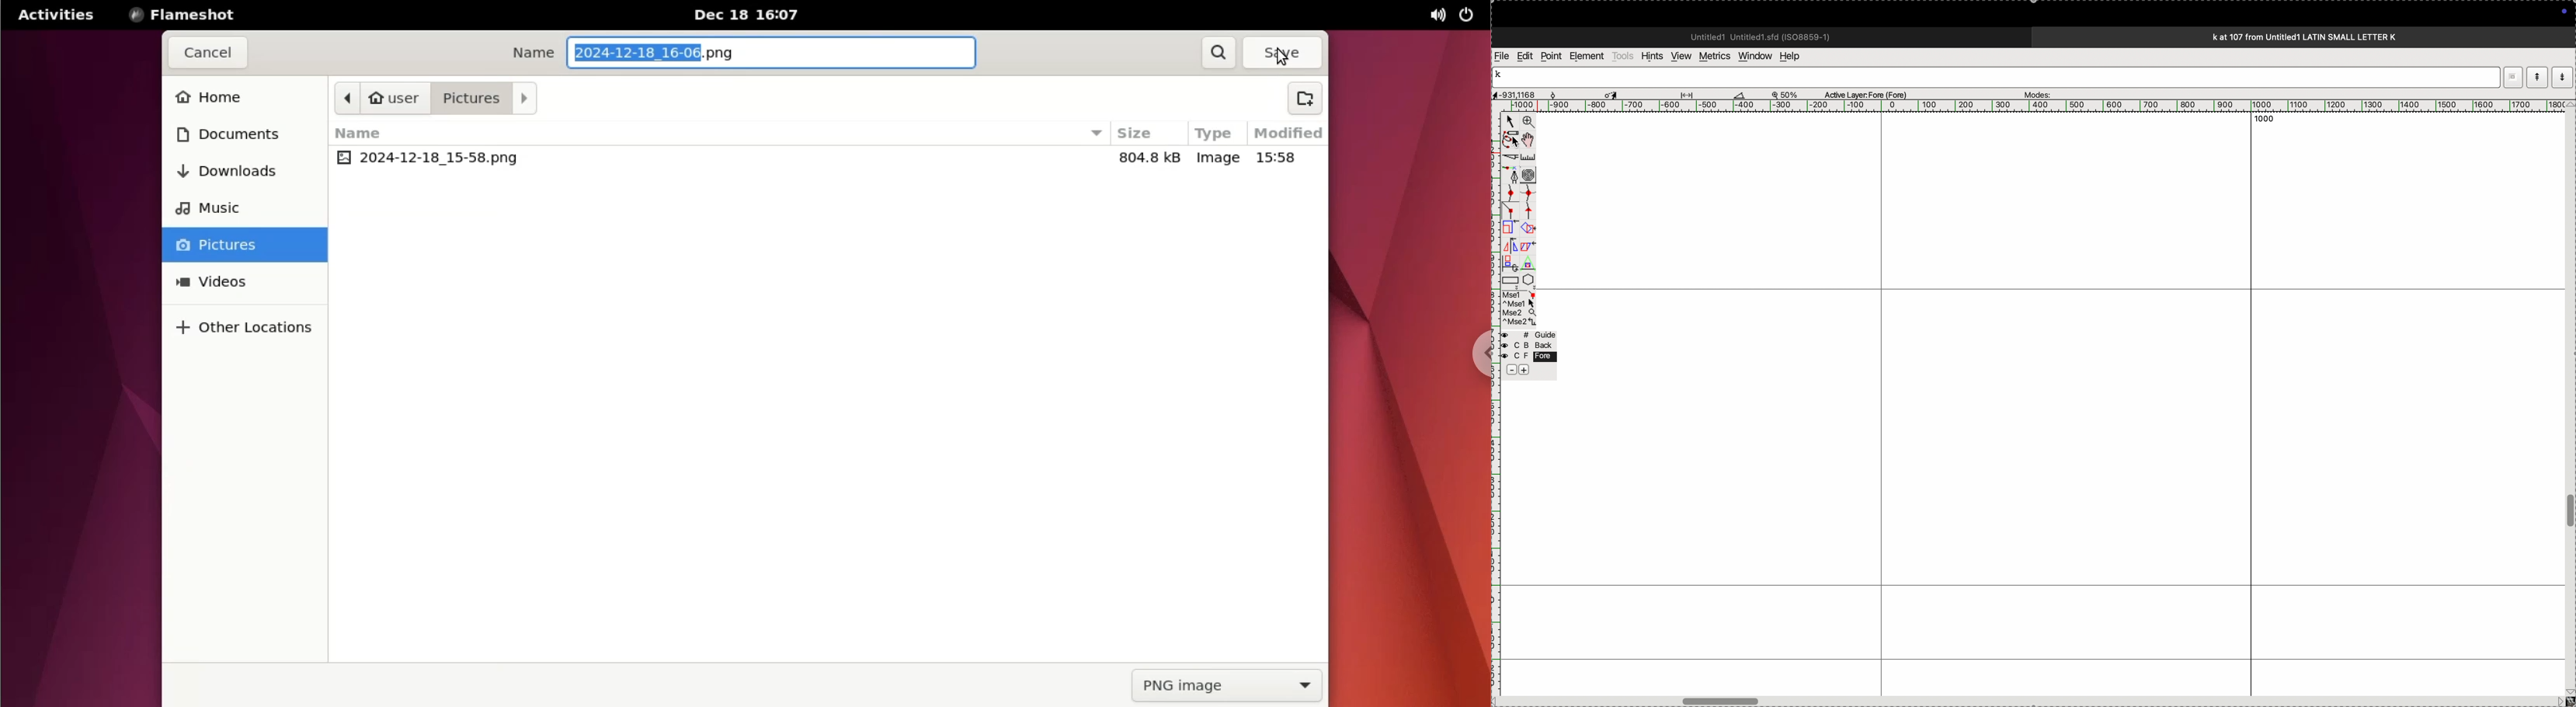  What do you see at coordinates (1789, 94) in the screenshot?
I see `zoom` at bounding box center [1789, 94].